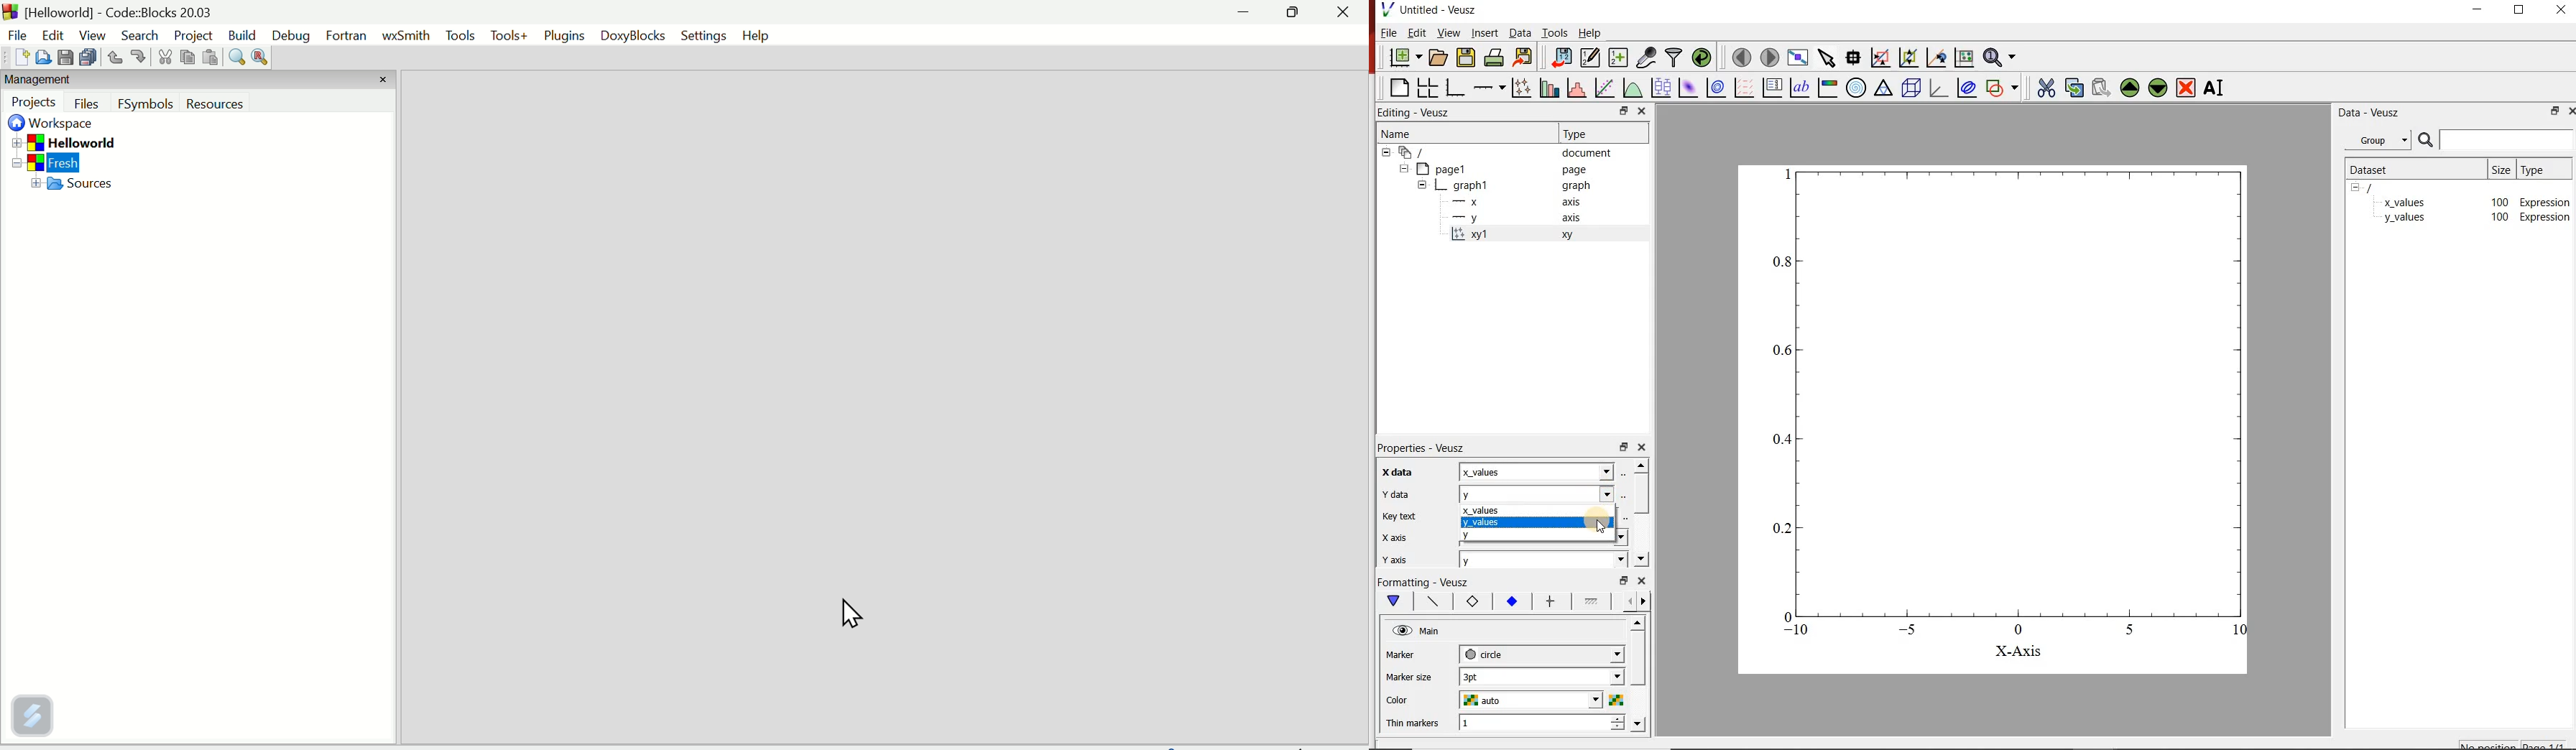  What do you see at coordinates (66, 81) in the screenshot?
I see `Management` at bounding box center [66, 81].